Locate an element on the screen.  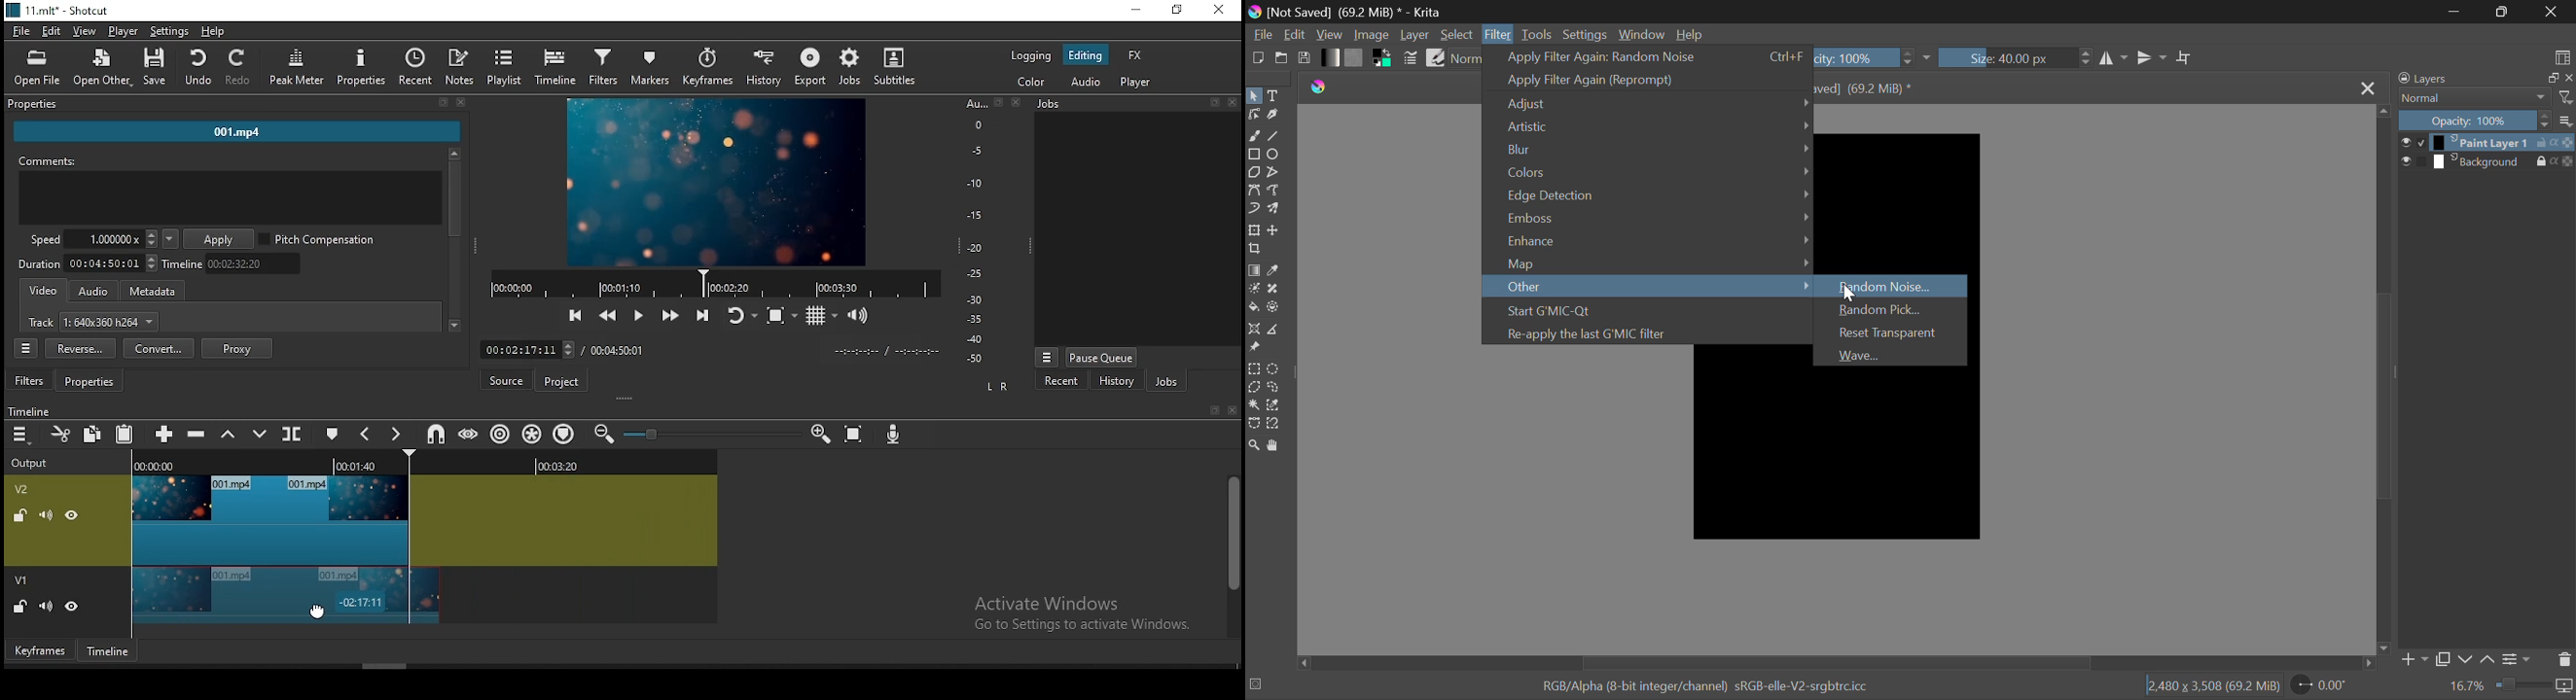
logging is located at coordinates (1031, 54).